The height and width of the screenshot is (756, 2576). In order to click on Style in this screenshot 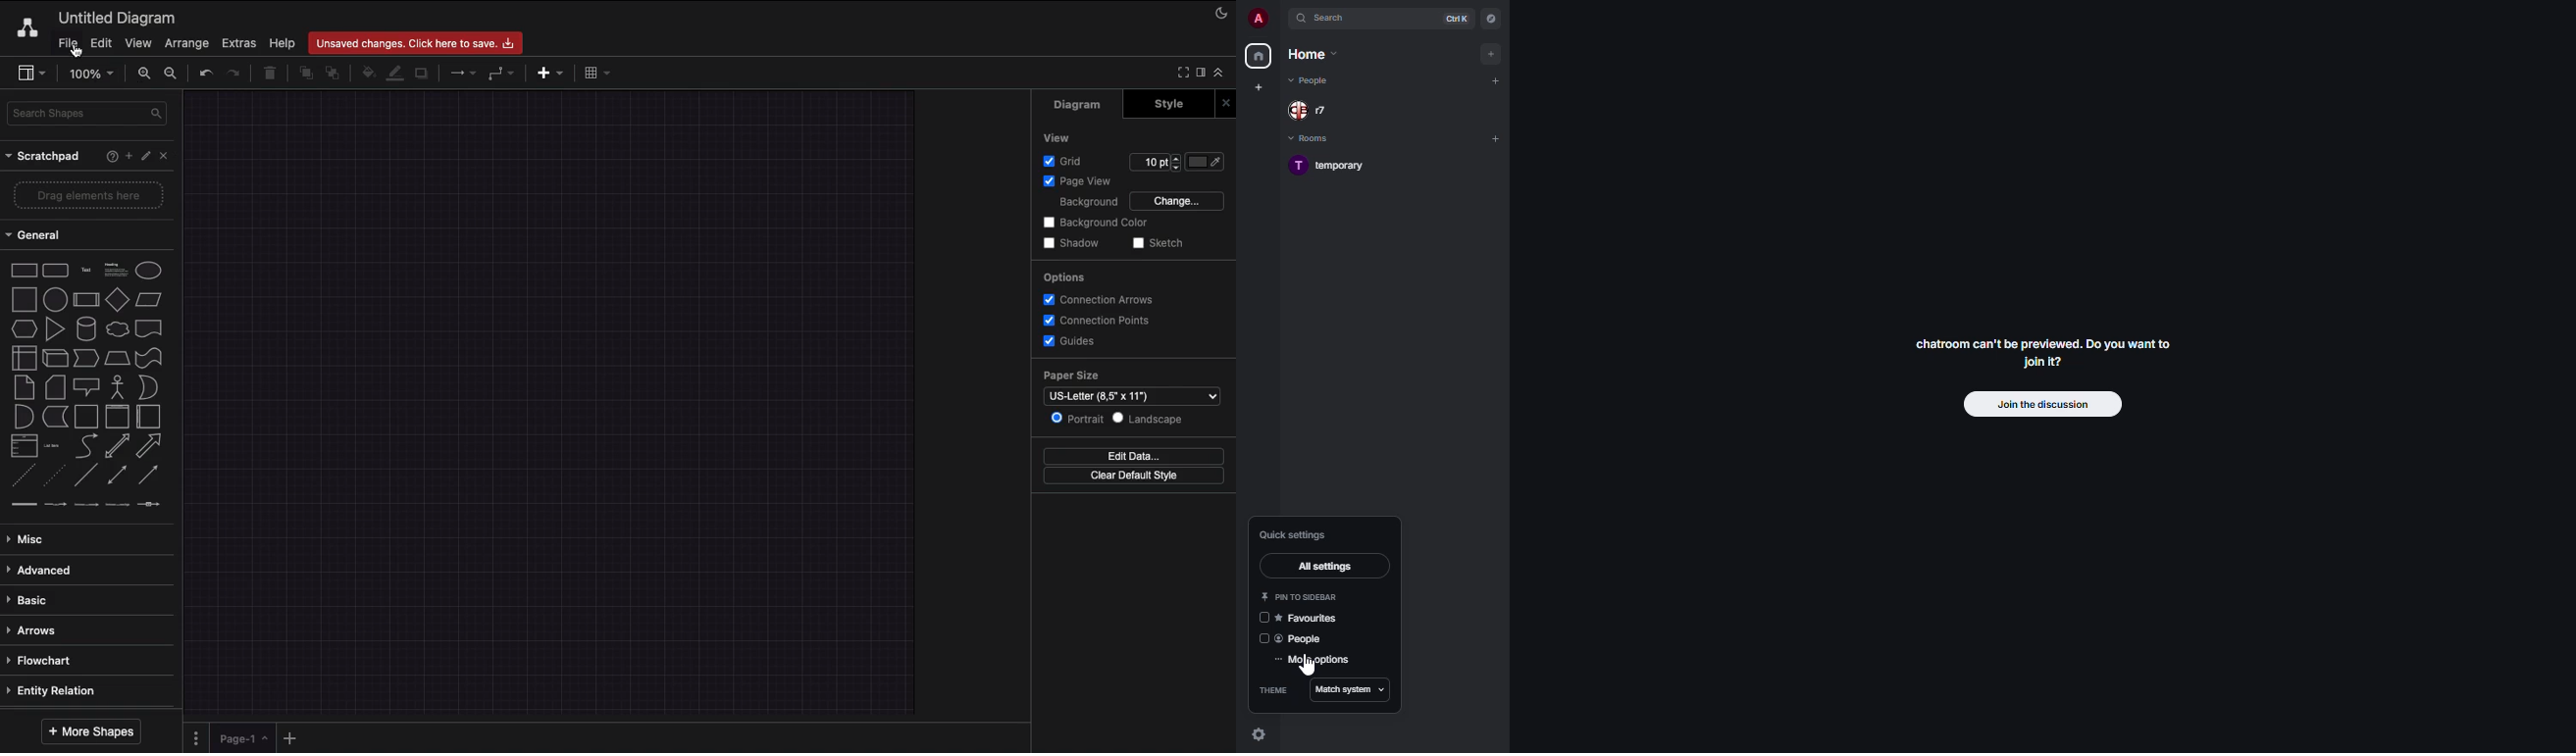, I will do `click(1171, 103)`.